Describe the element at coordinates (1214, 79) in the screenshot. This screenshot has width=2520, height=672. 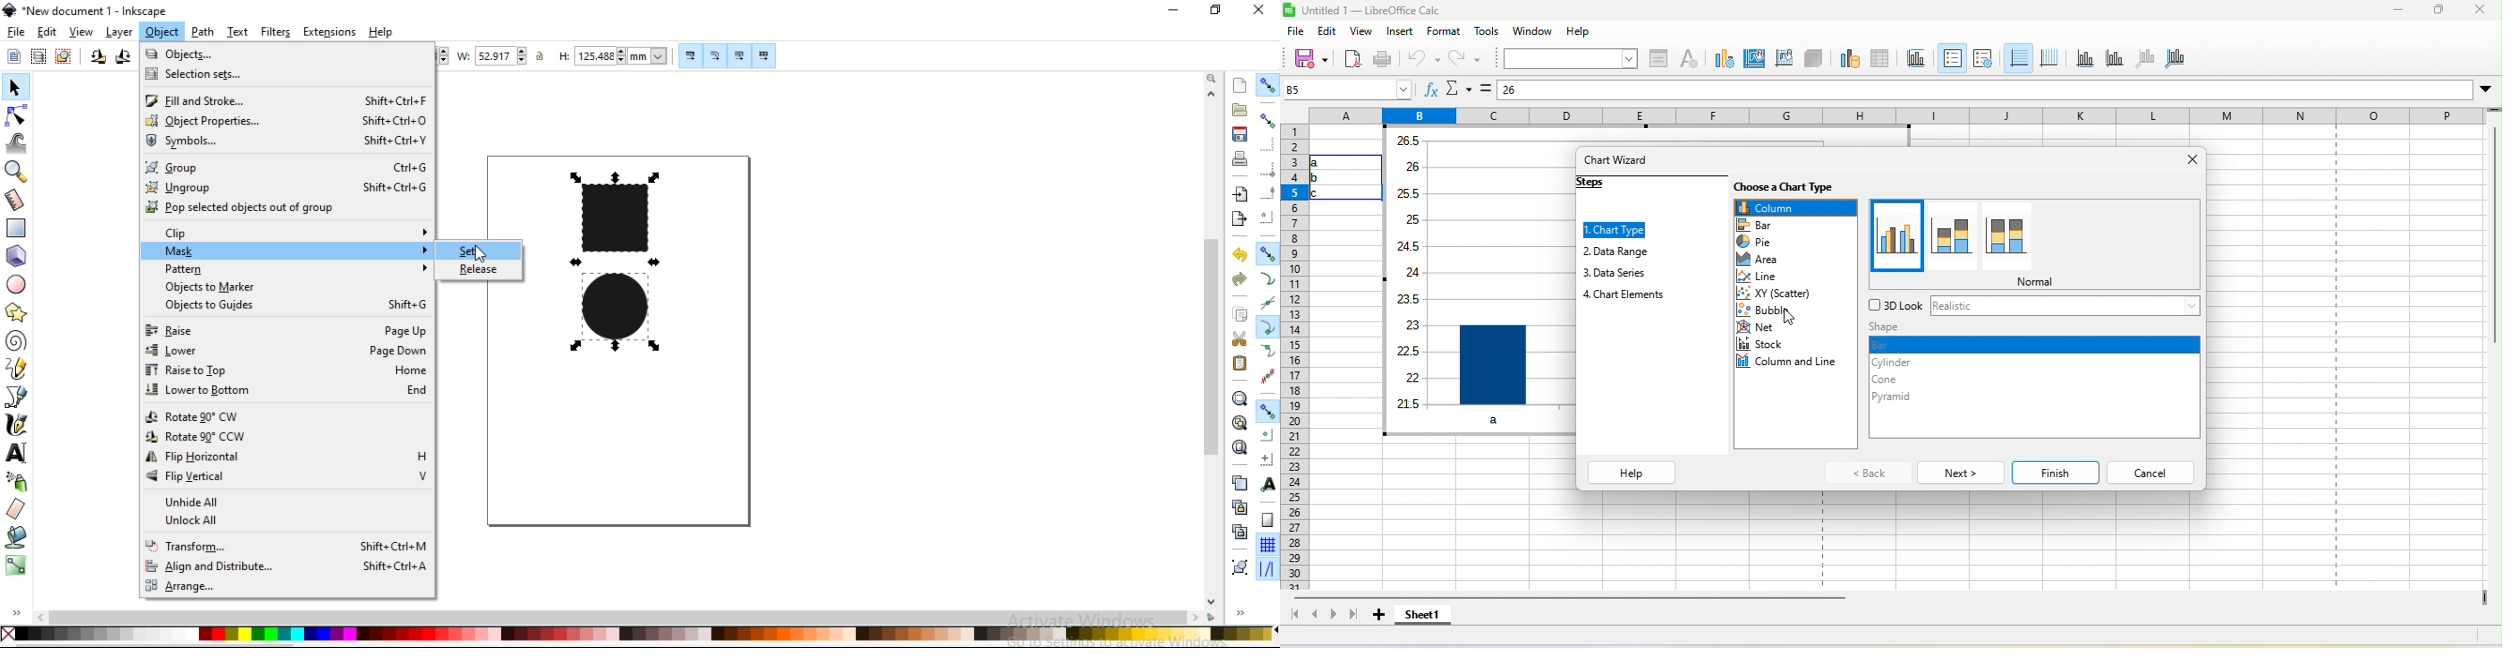
I see `zoom` at that location.